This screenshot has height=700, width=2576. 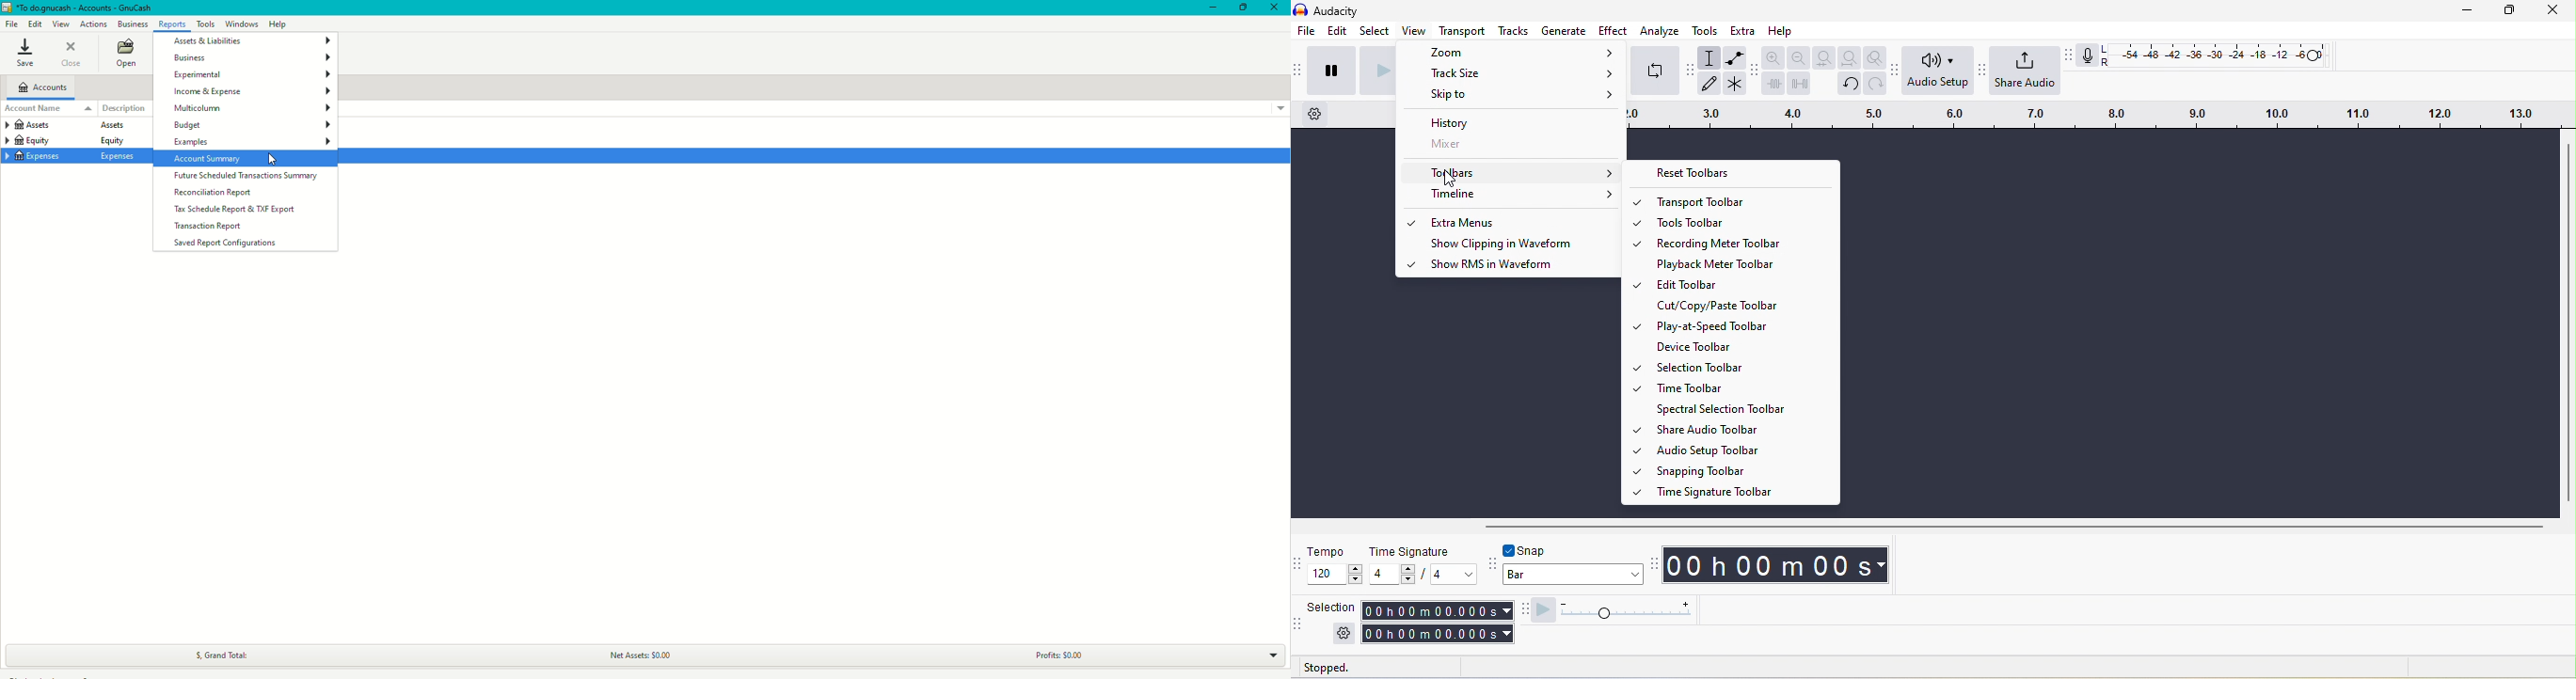 I want to click on Transaction Report, so click(x=211, y=227).